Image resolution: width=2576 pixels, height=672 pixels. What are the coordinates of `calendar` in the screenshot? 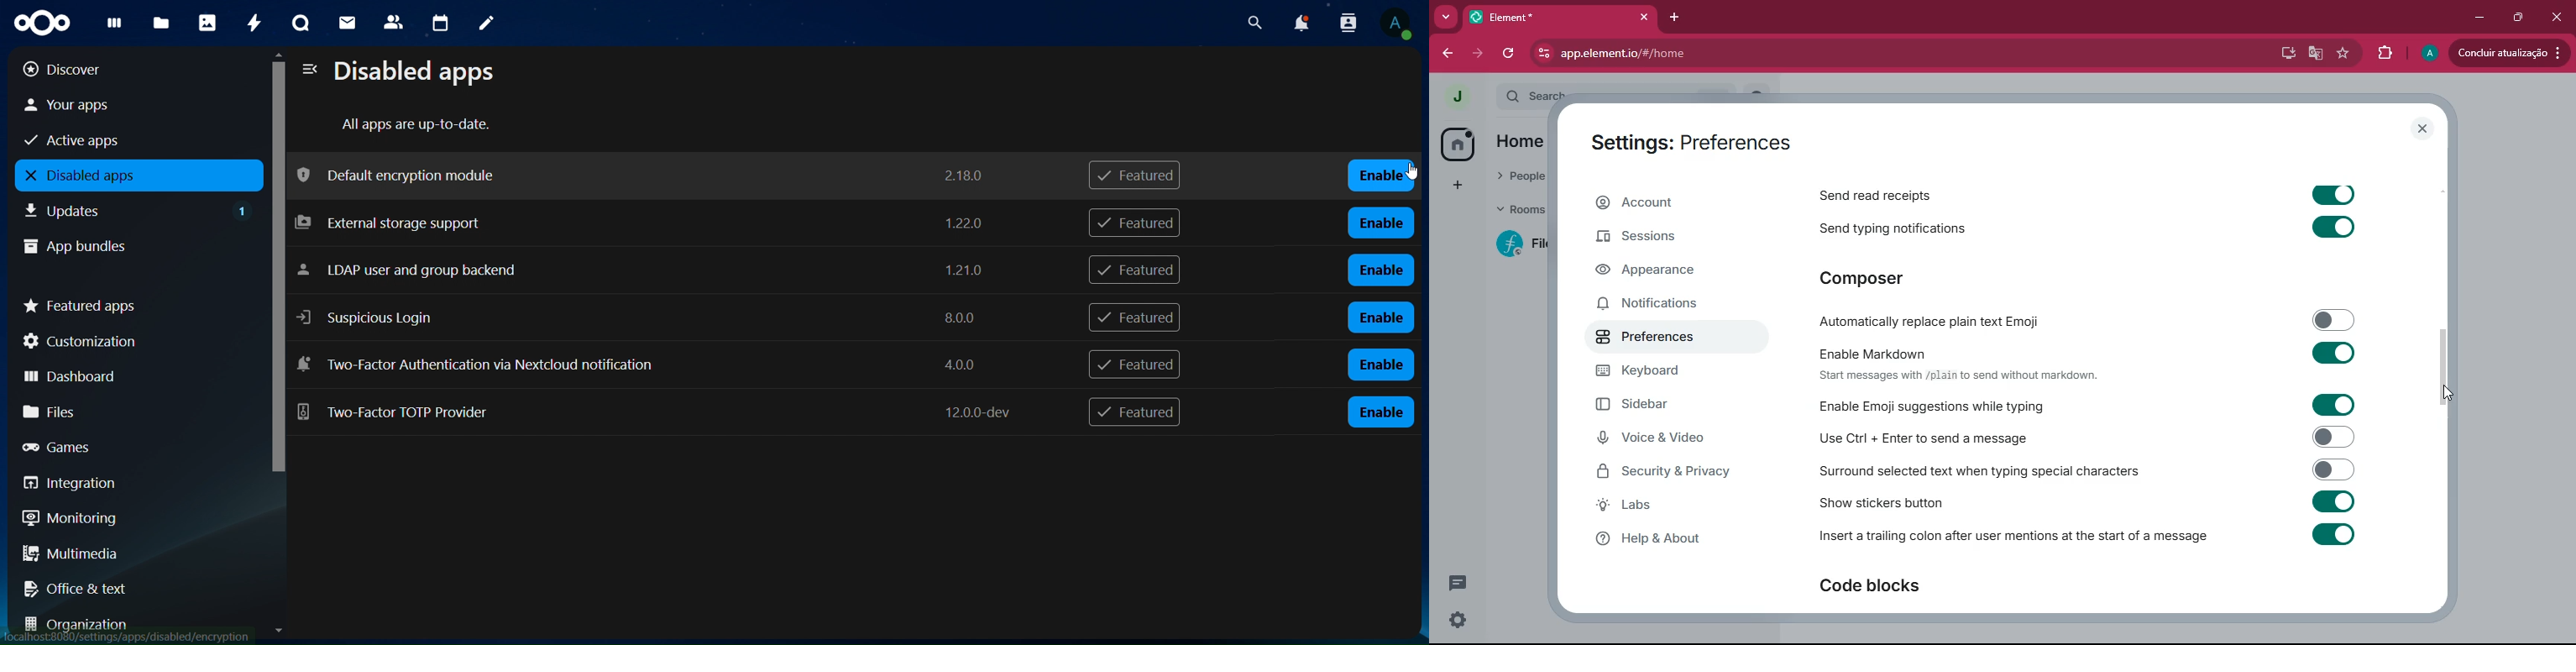 It's located at (442, 24).